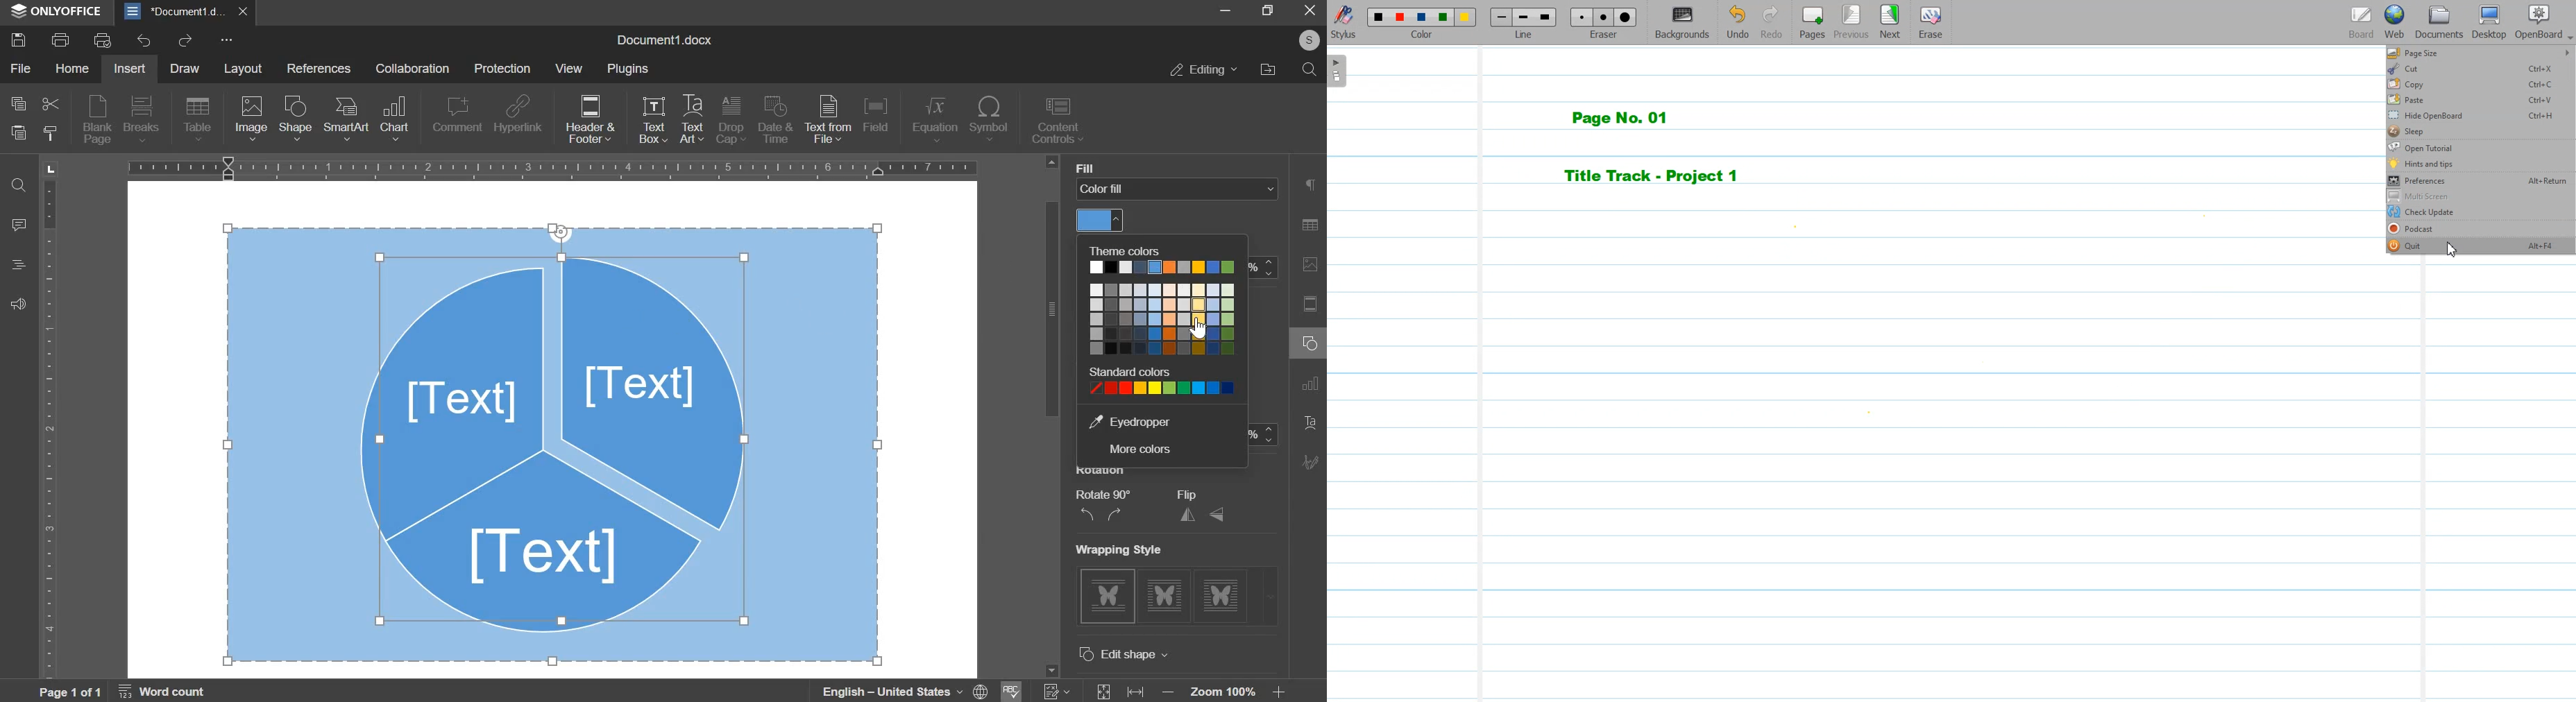  Describe the element at coordinates (187, 40) in the screenshot. I see `redo` at that location.